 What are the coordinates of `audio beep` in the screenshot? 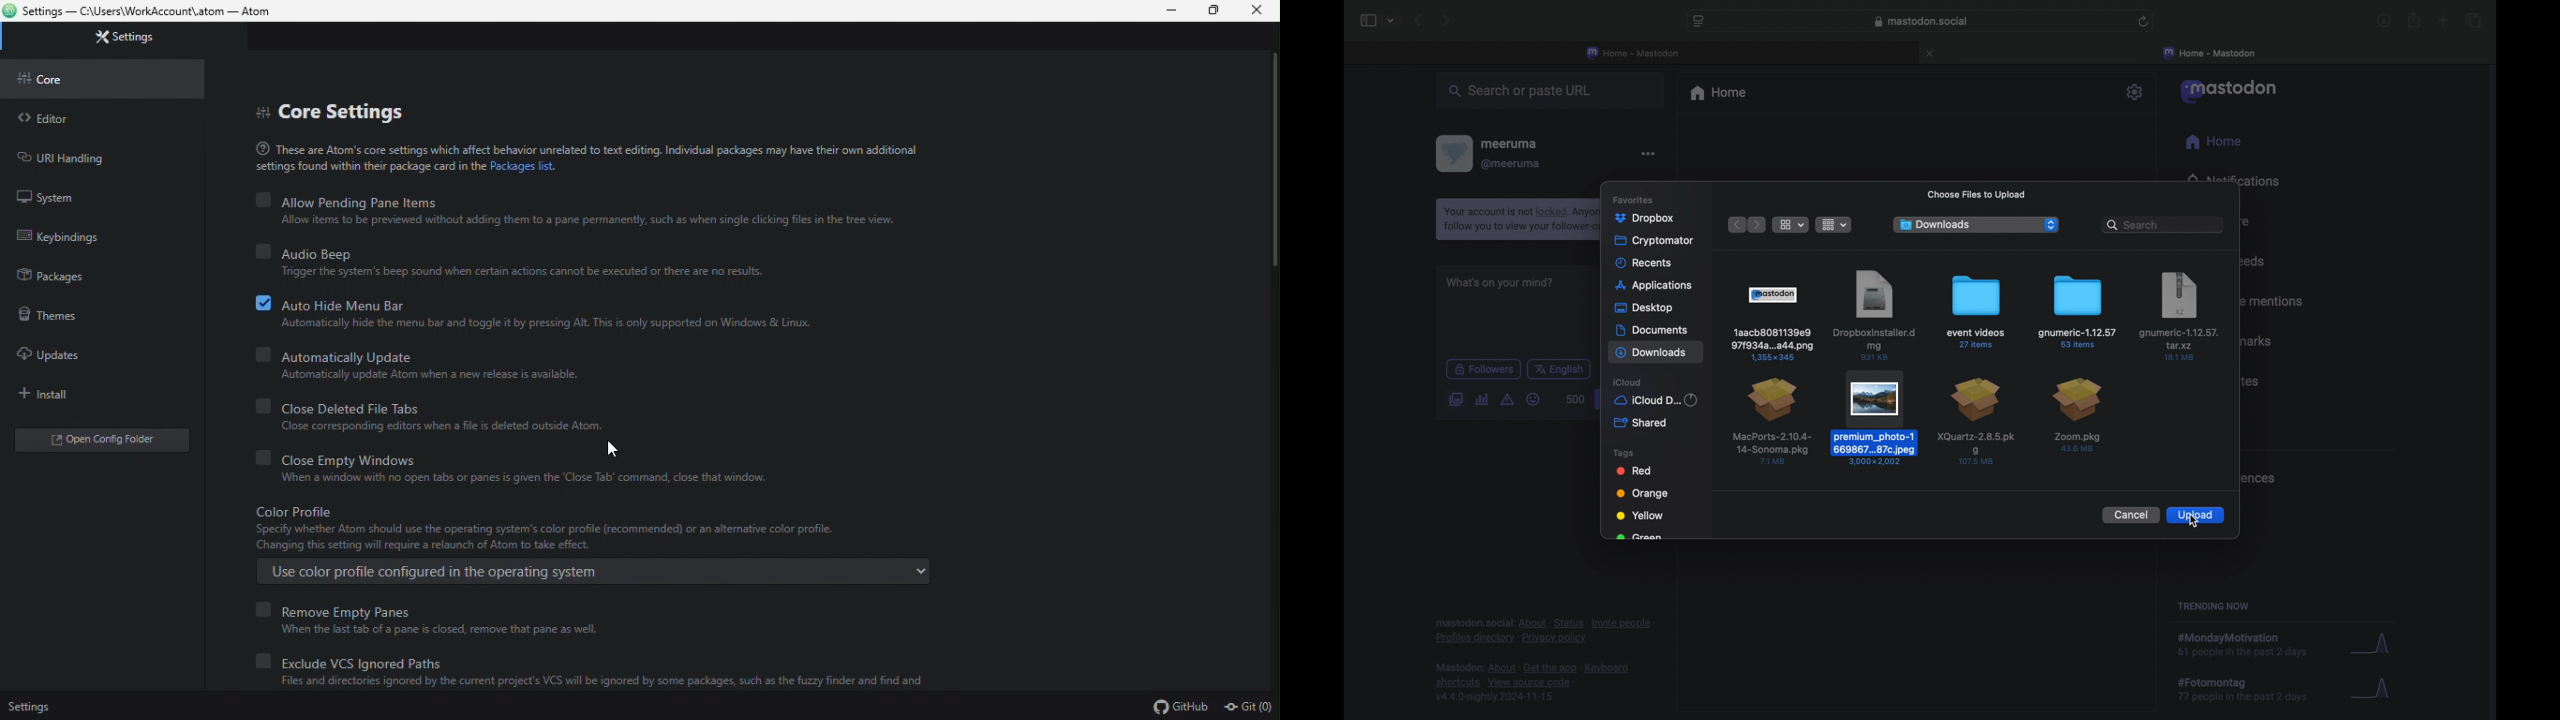 It's located at (571, 250).